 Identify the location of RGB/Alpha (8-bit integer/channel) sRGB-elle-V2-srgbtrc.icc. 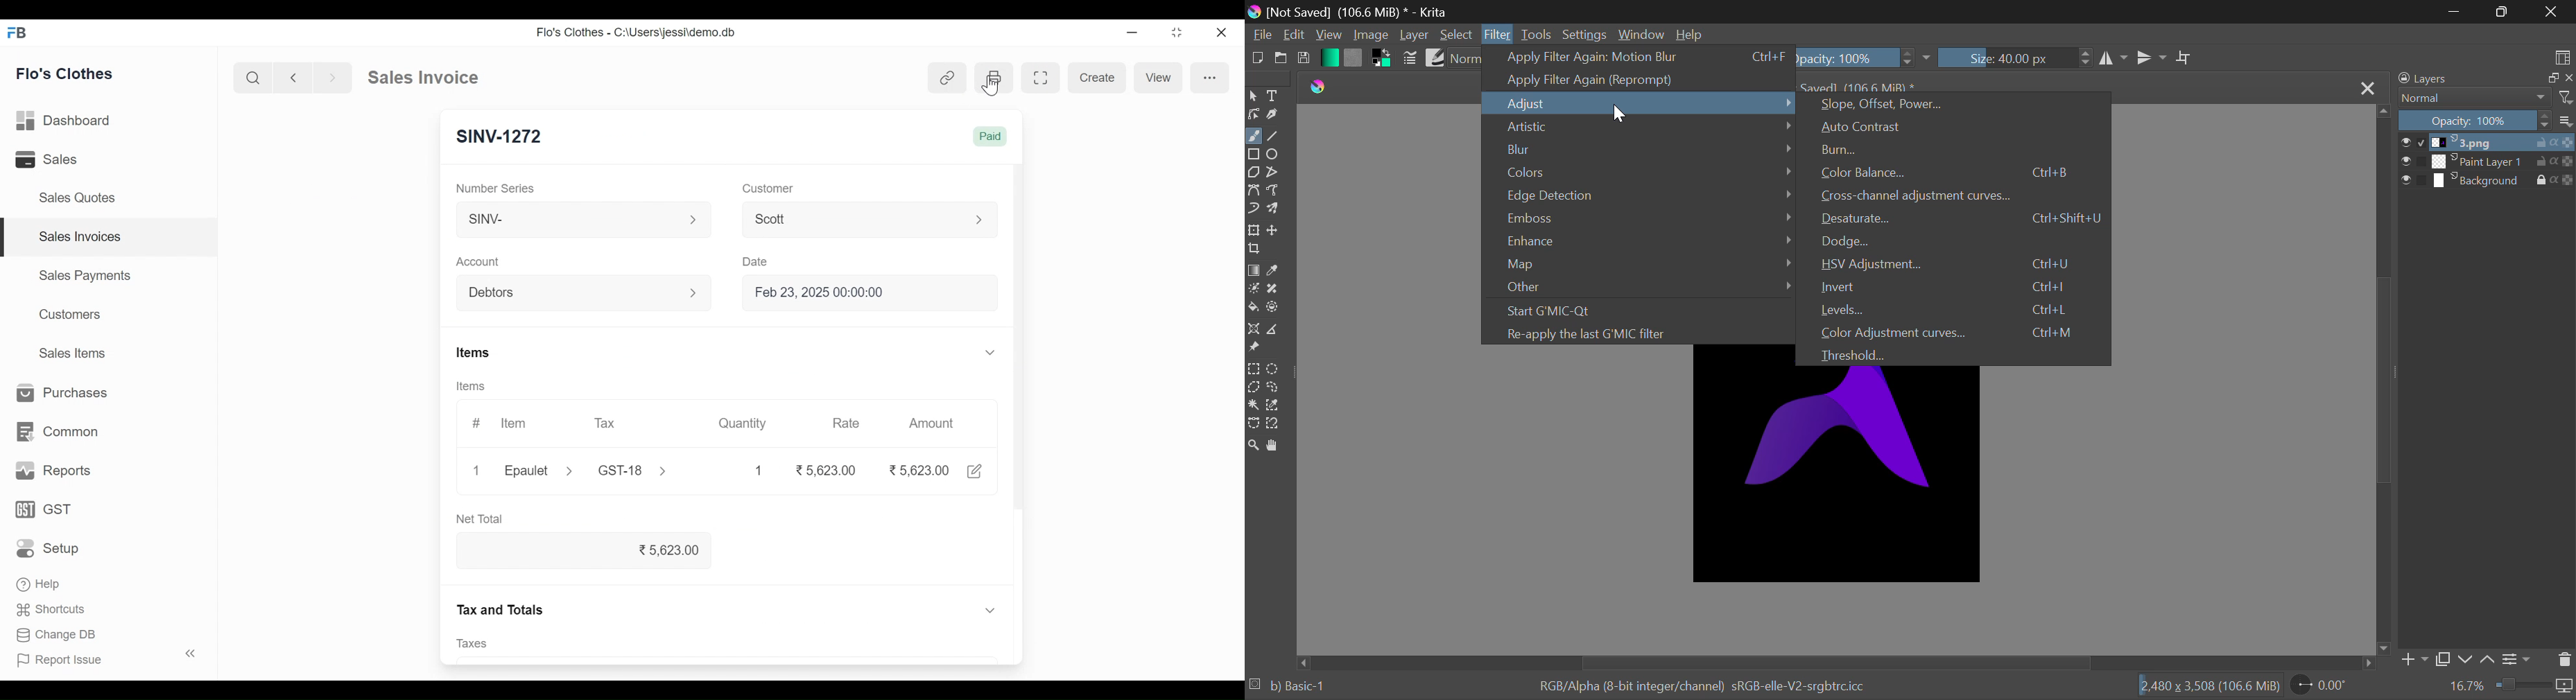
(1713, 687).